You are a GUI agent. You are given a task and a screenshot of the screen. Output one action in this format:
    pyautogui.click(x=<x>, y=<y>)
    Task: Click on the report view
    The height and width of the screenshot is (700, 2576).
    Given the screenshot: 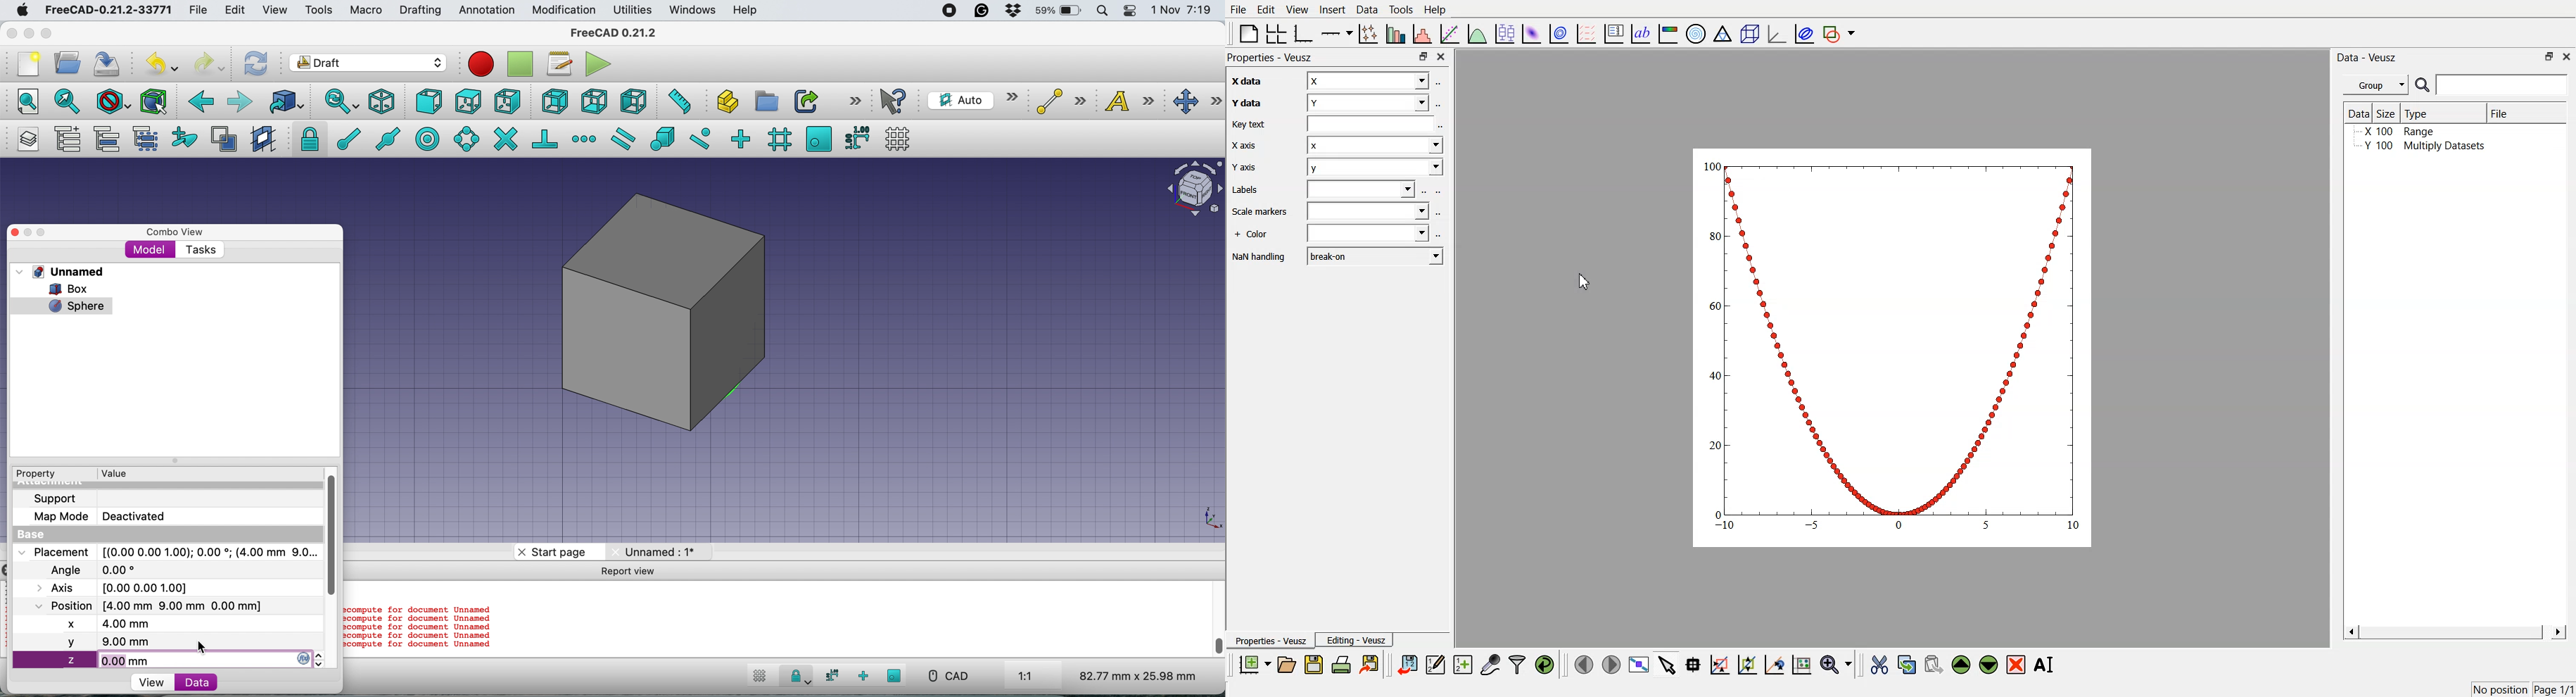 What is the action you would take?
    pyautogui.click(x=631, y=573)
    